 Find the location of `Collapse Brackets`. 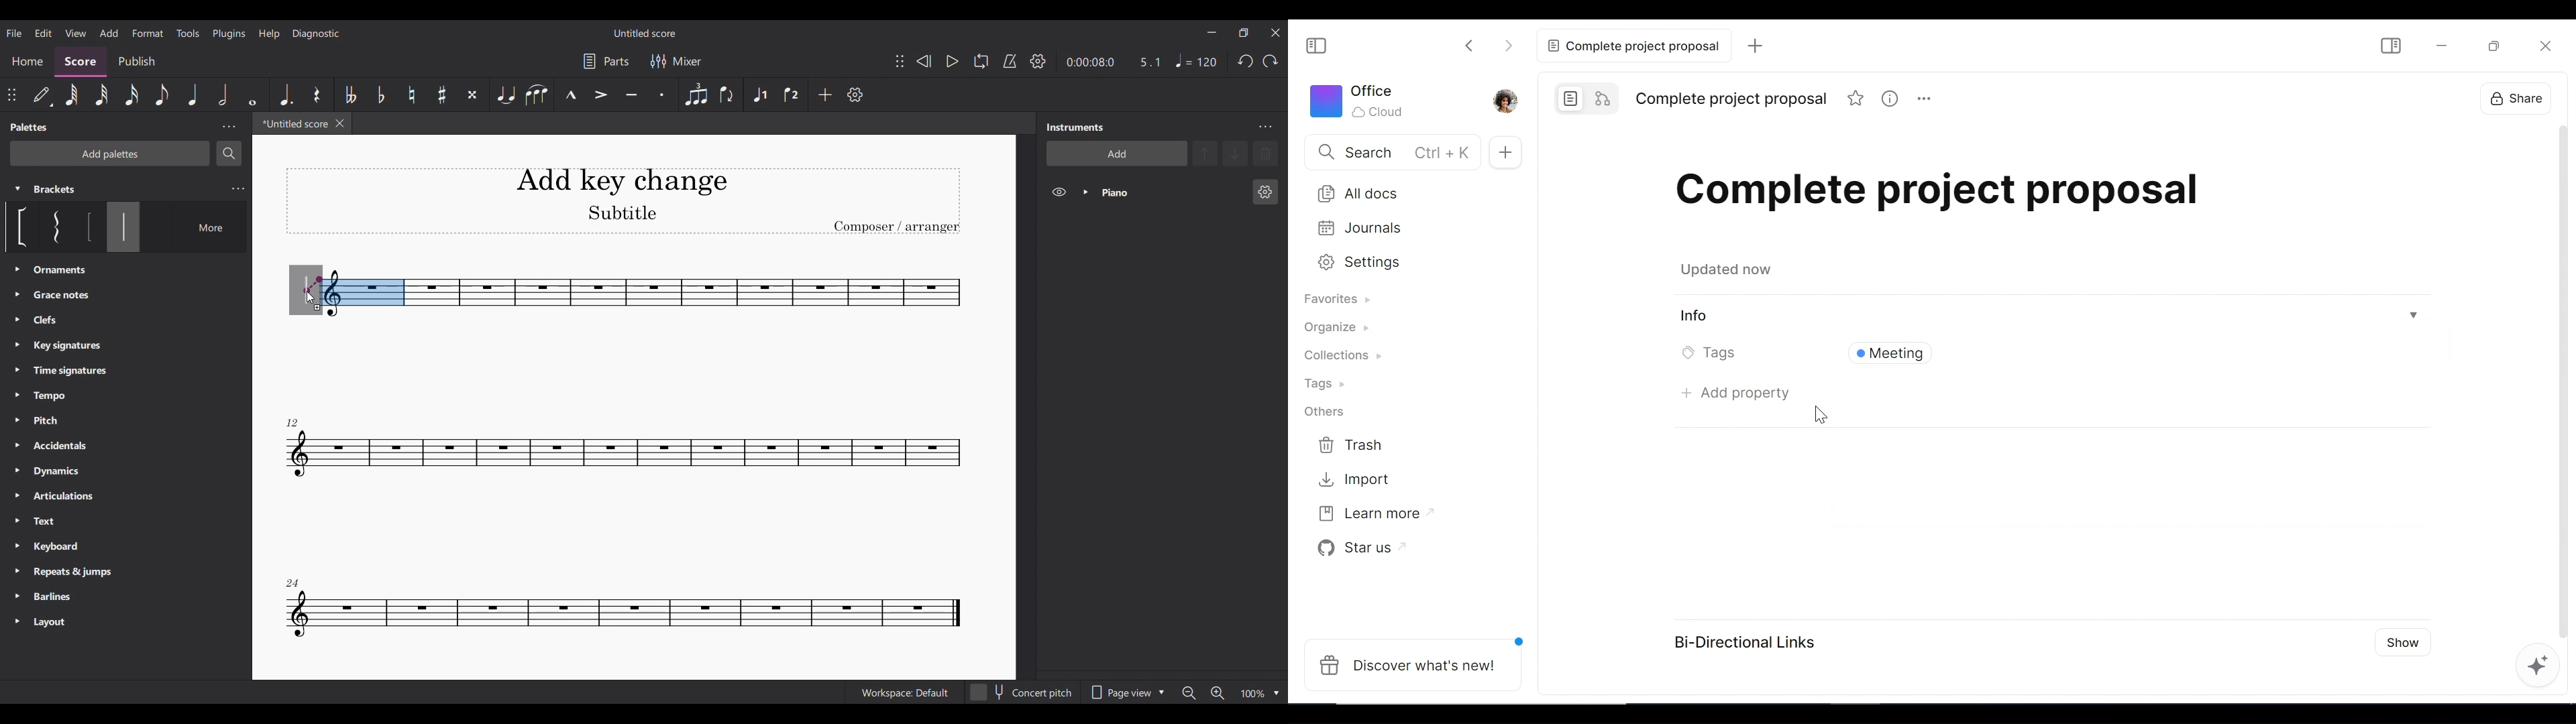

Collapse Brackets is located at coordinates (17, 189).